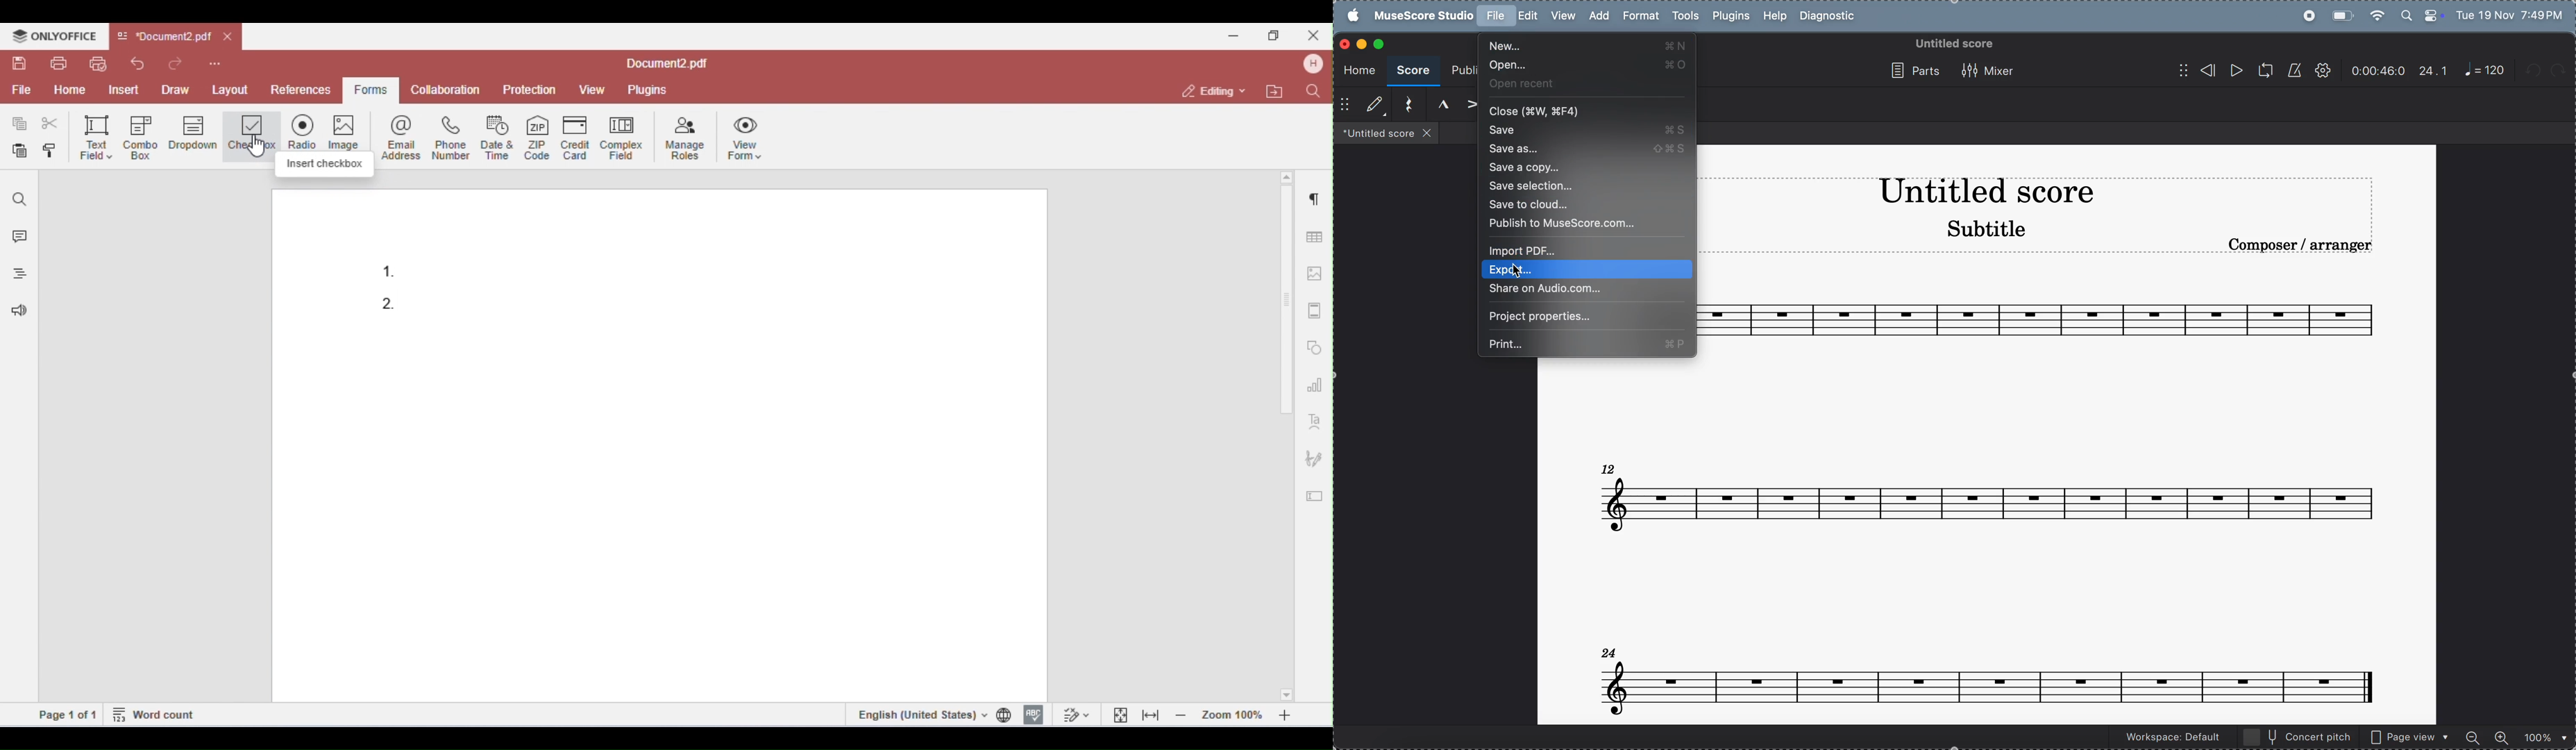 The width and height of the screenshot is (2576, 756). What do you see at coordinates (2302, 244) in the screenshot?
I see `composer` at bounding box center [2302, 244].